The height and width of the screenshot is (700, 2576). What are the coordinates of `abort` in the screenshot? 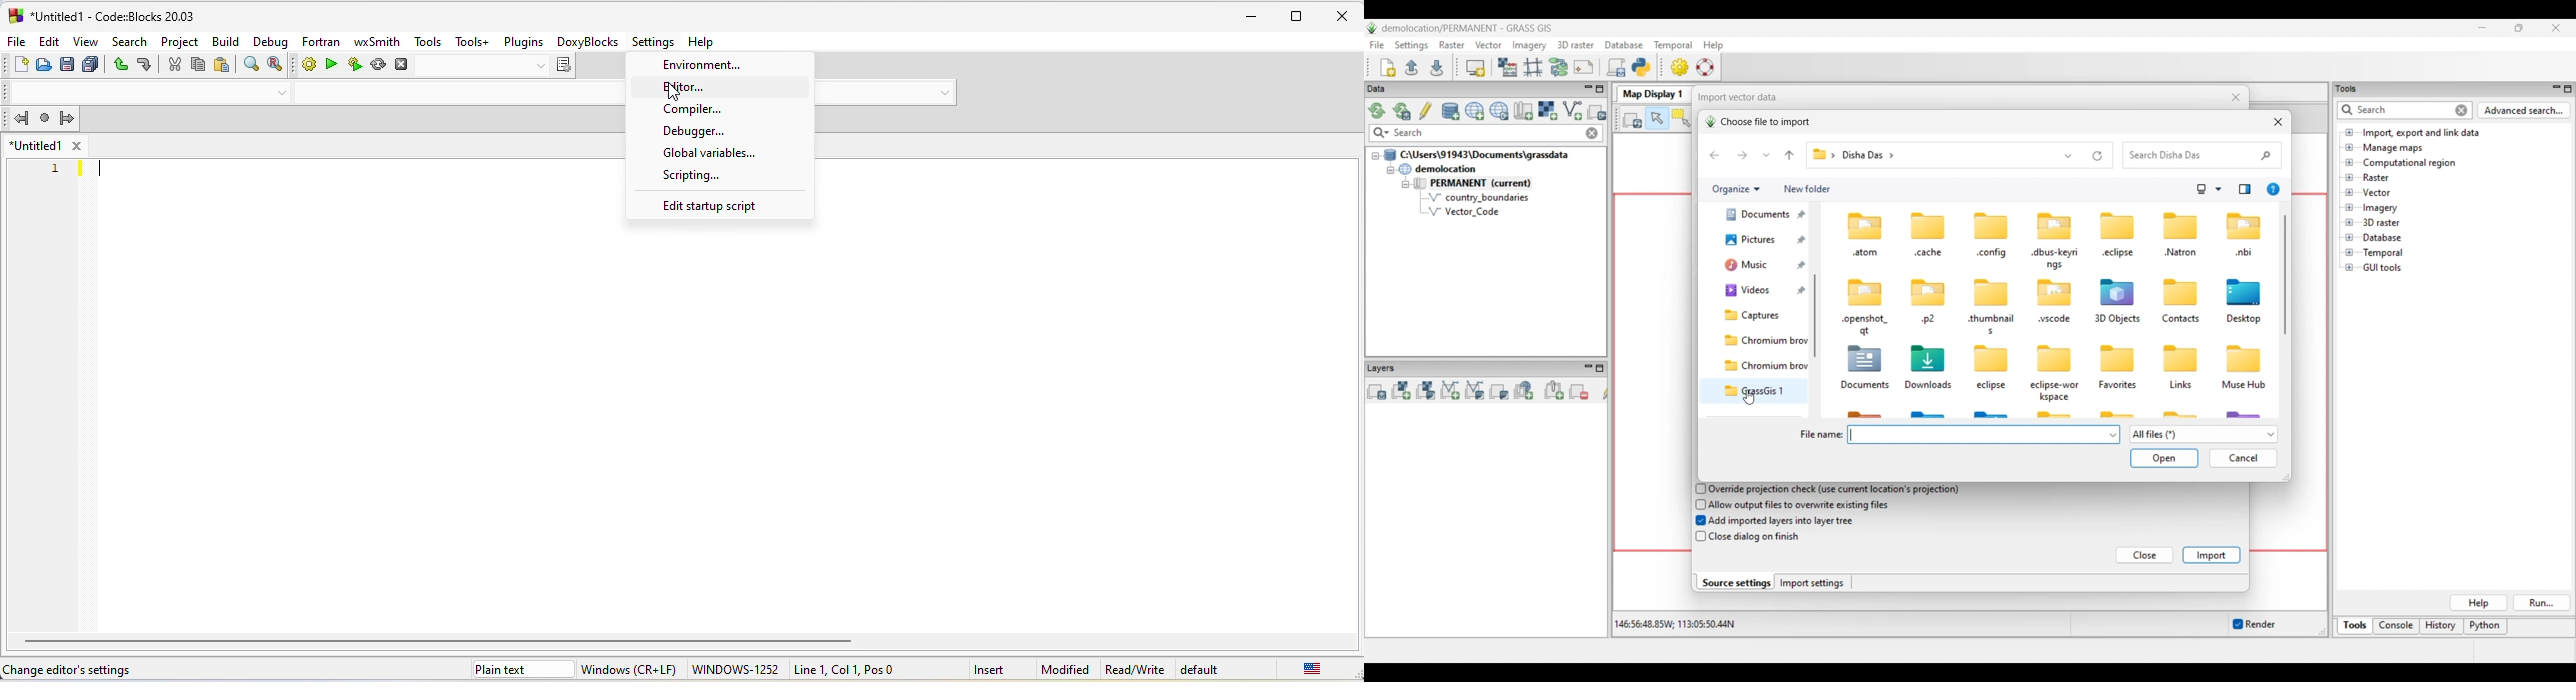 It's located at (400, 64).